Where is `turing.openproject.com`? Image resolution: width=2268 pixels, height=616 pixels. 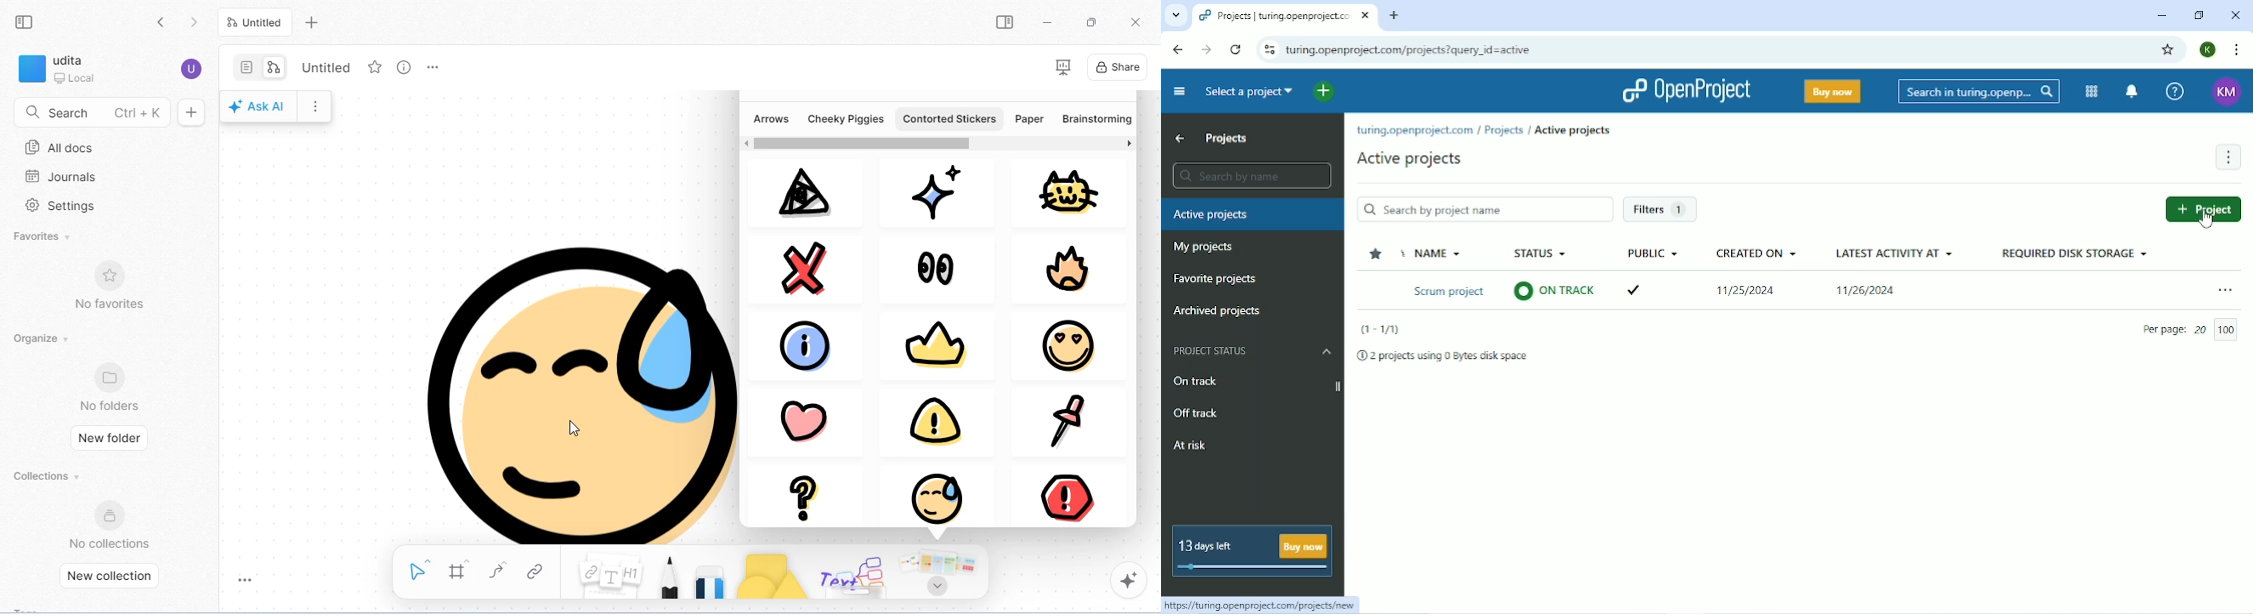
turing.openproject.com is located at coordinates (1414, 130).